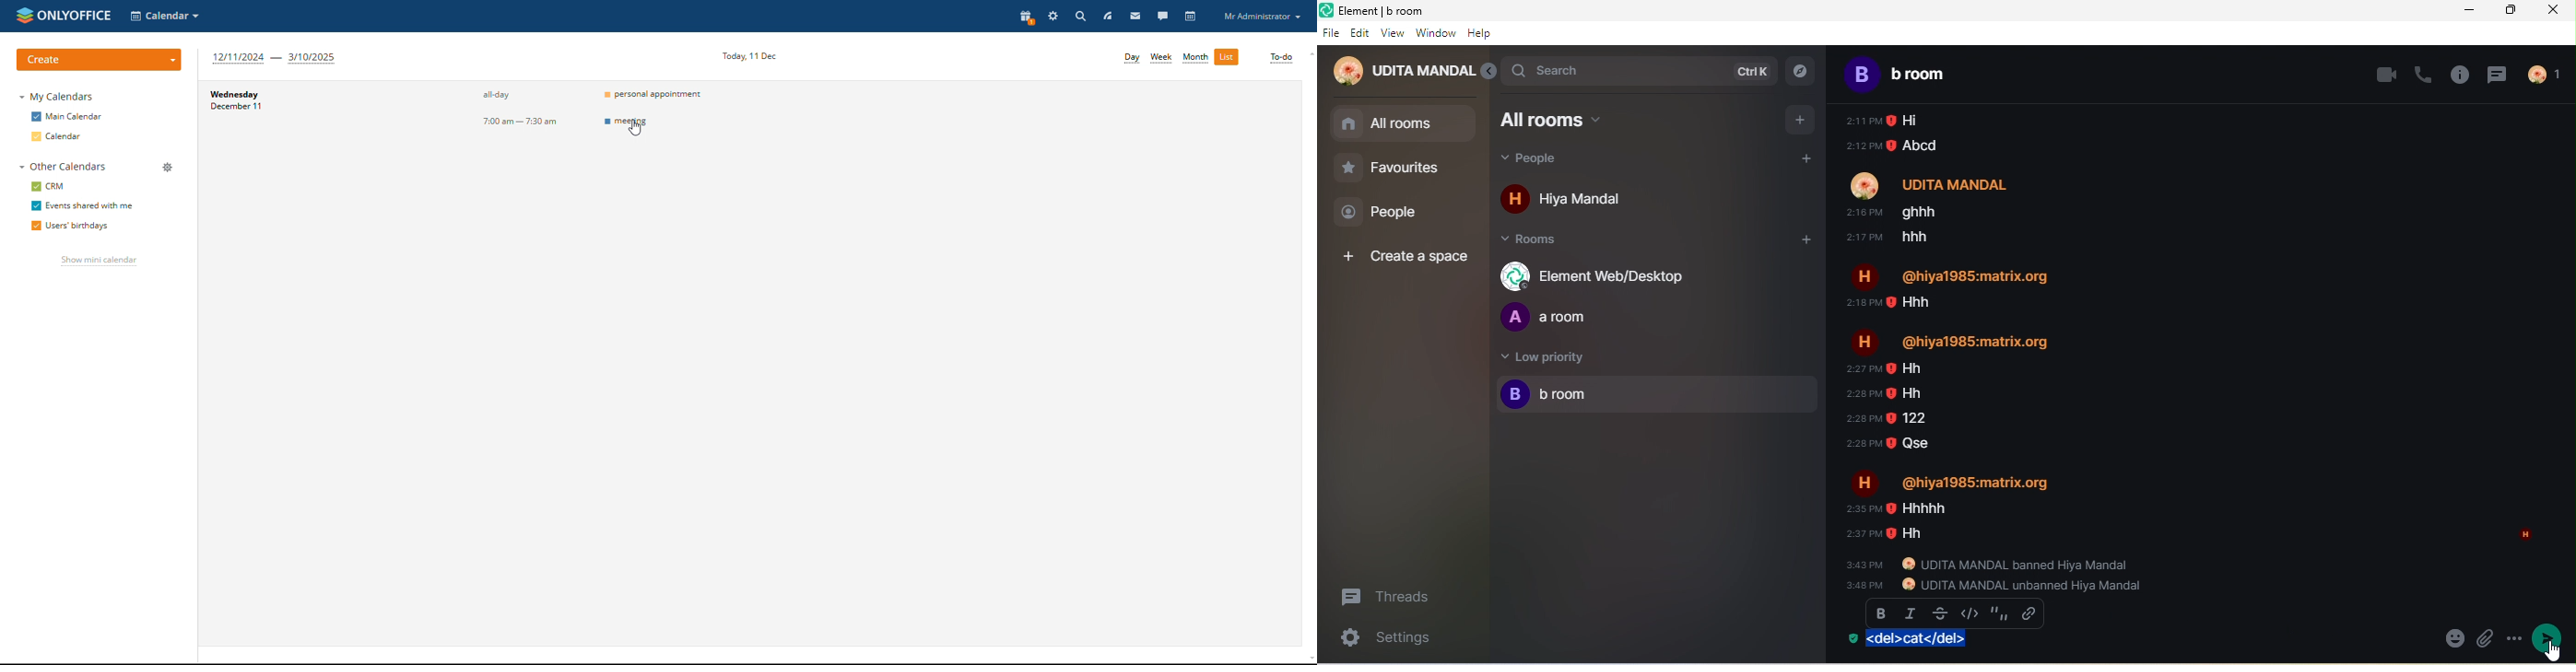 The width and height of the screenshot is (2576, 672). Describe the element at coordinates (2385, 74) in the screenshot. I see `video call` at that location.